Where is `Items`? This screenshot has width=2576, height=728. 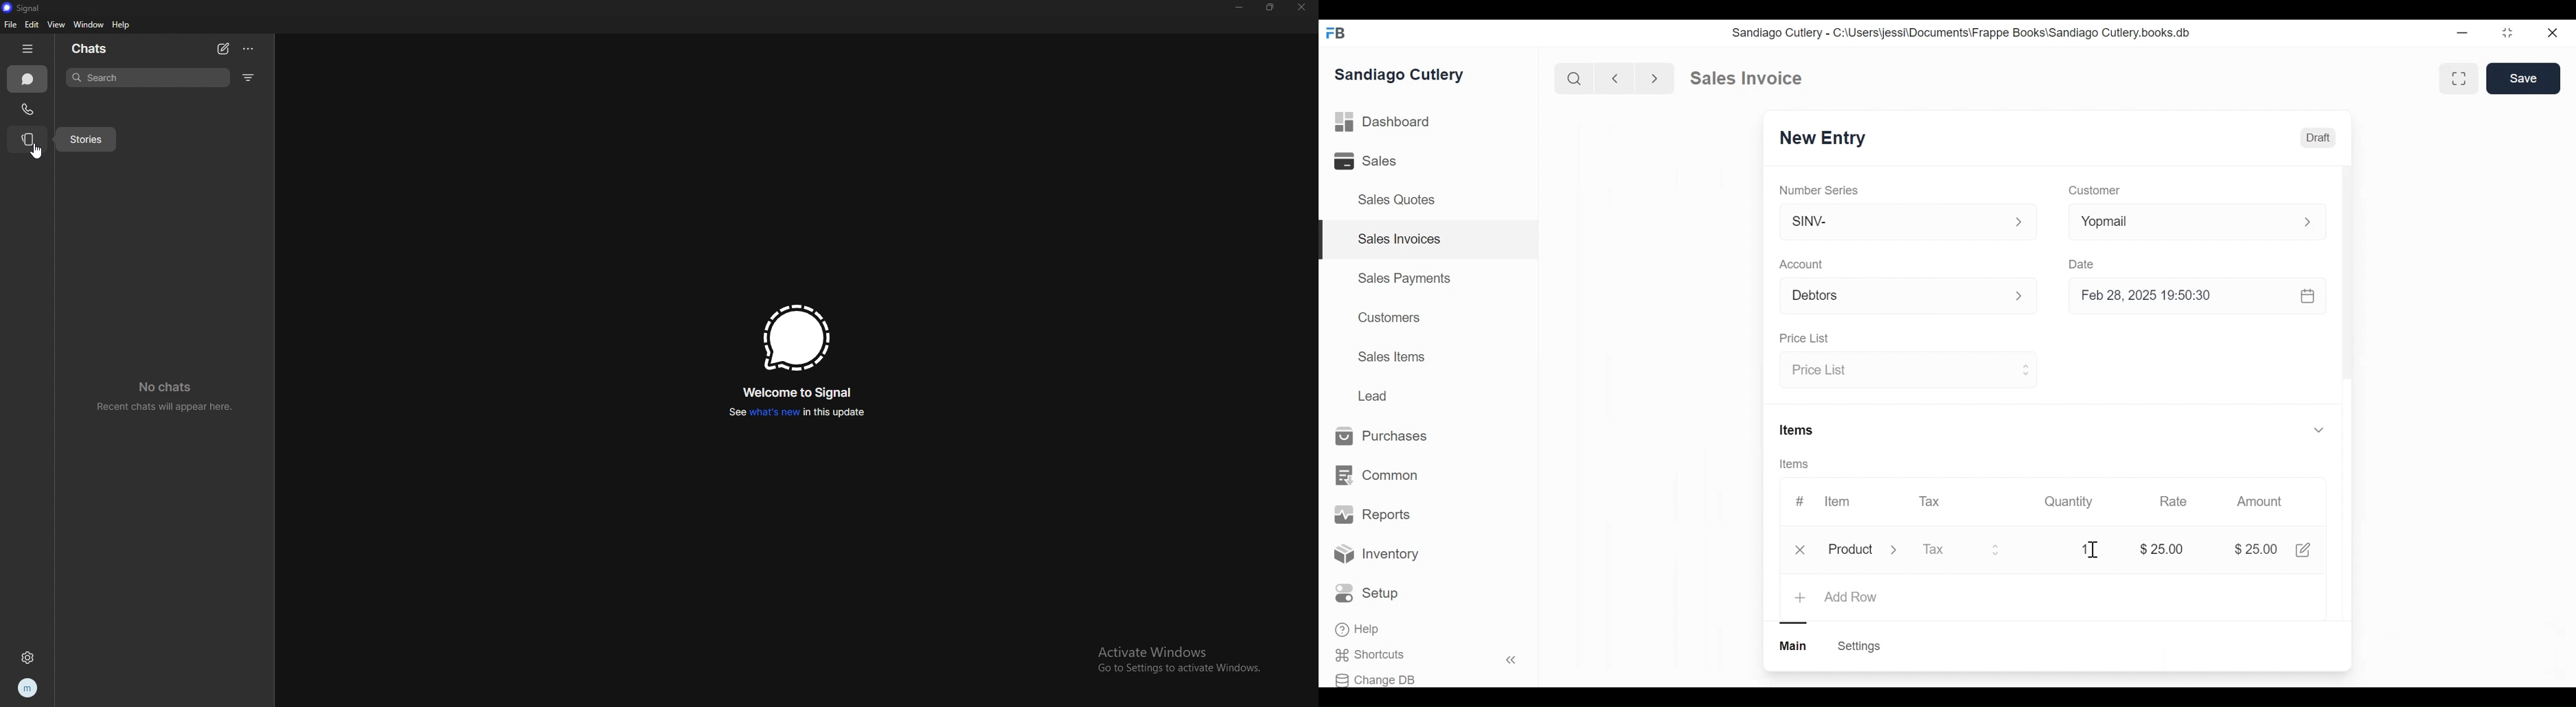
Items is located at coordinates (1799, 429).